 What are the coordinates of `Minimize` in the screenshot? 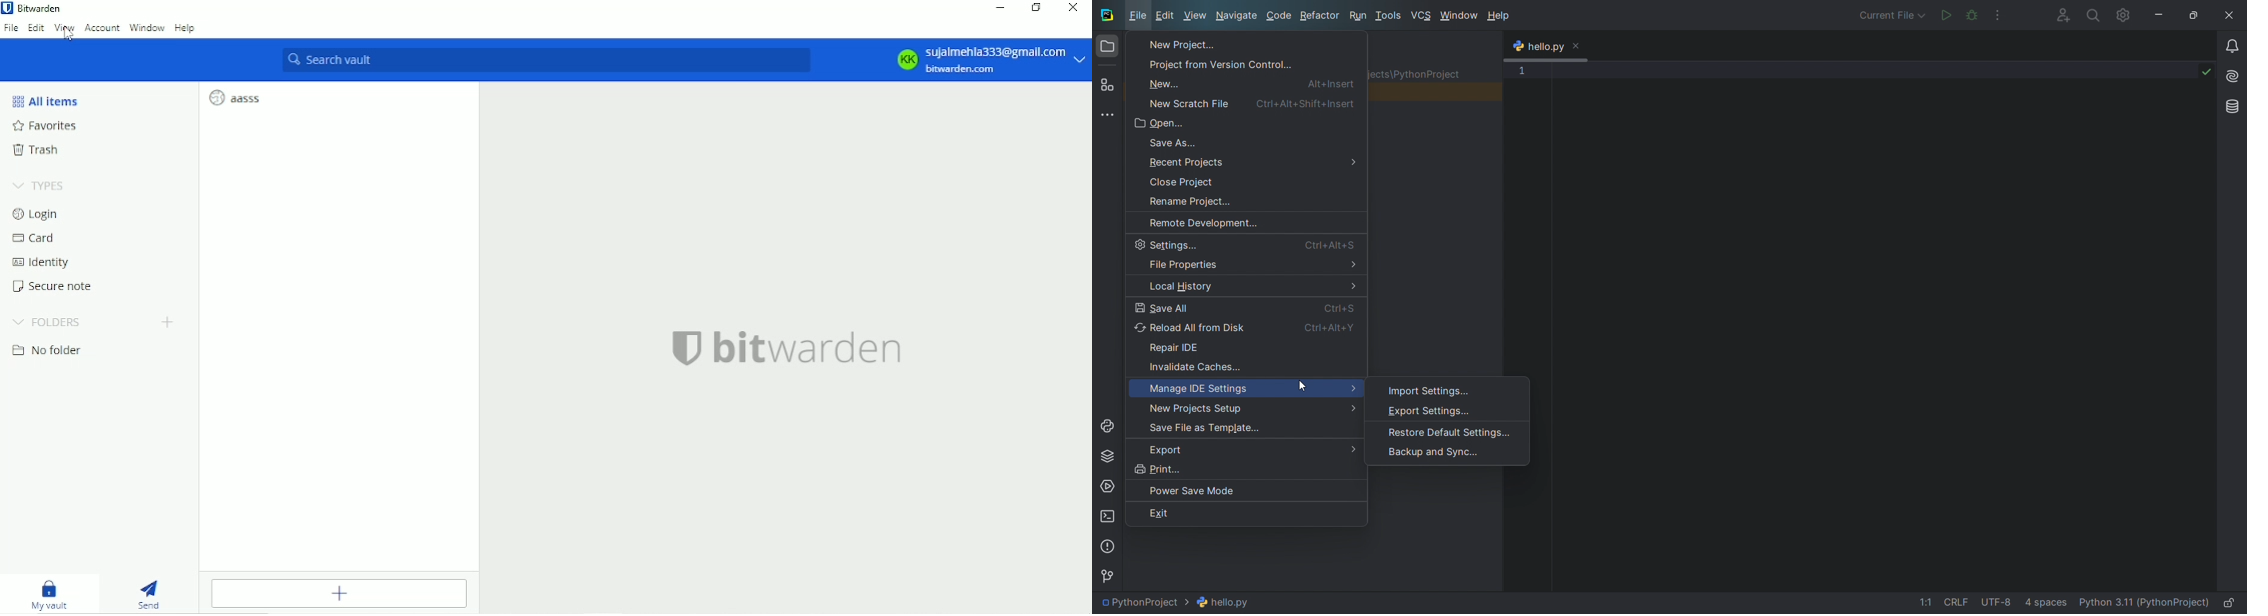 It's located at (1001, 7).